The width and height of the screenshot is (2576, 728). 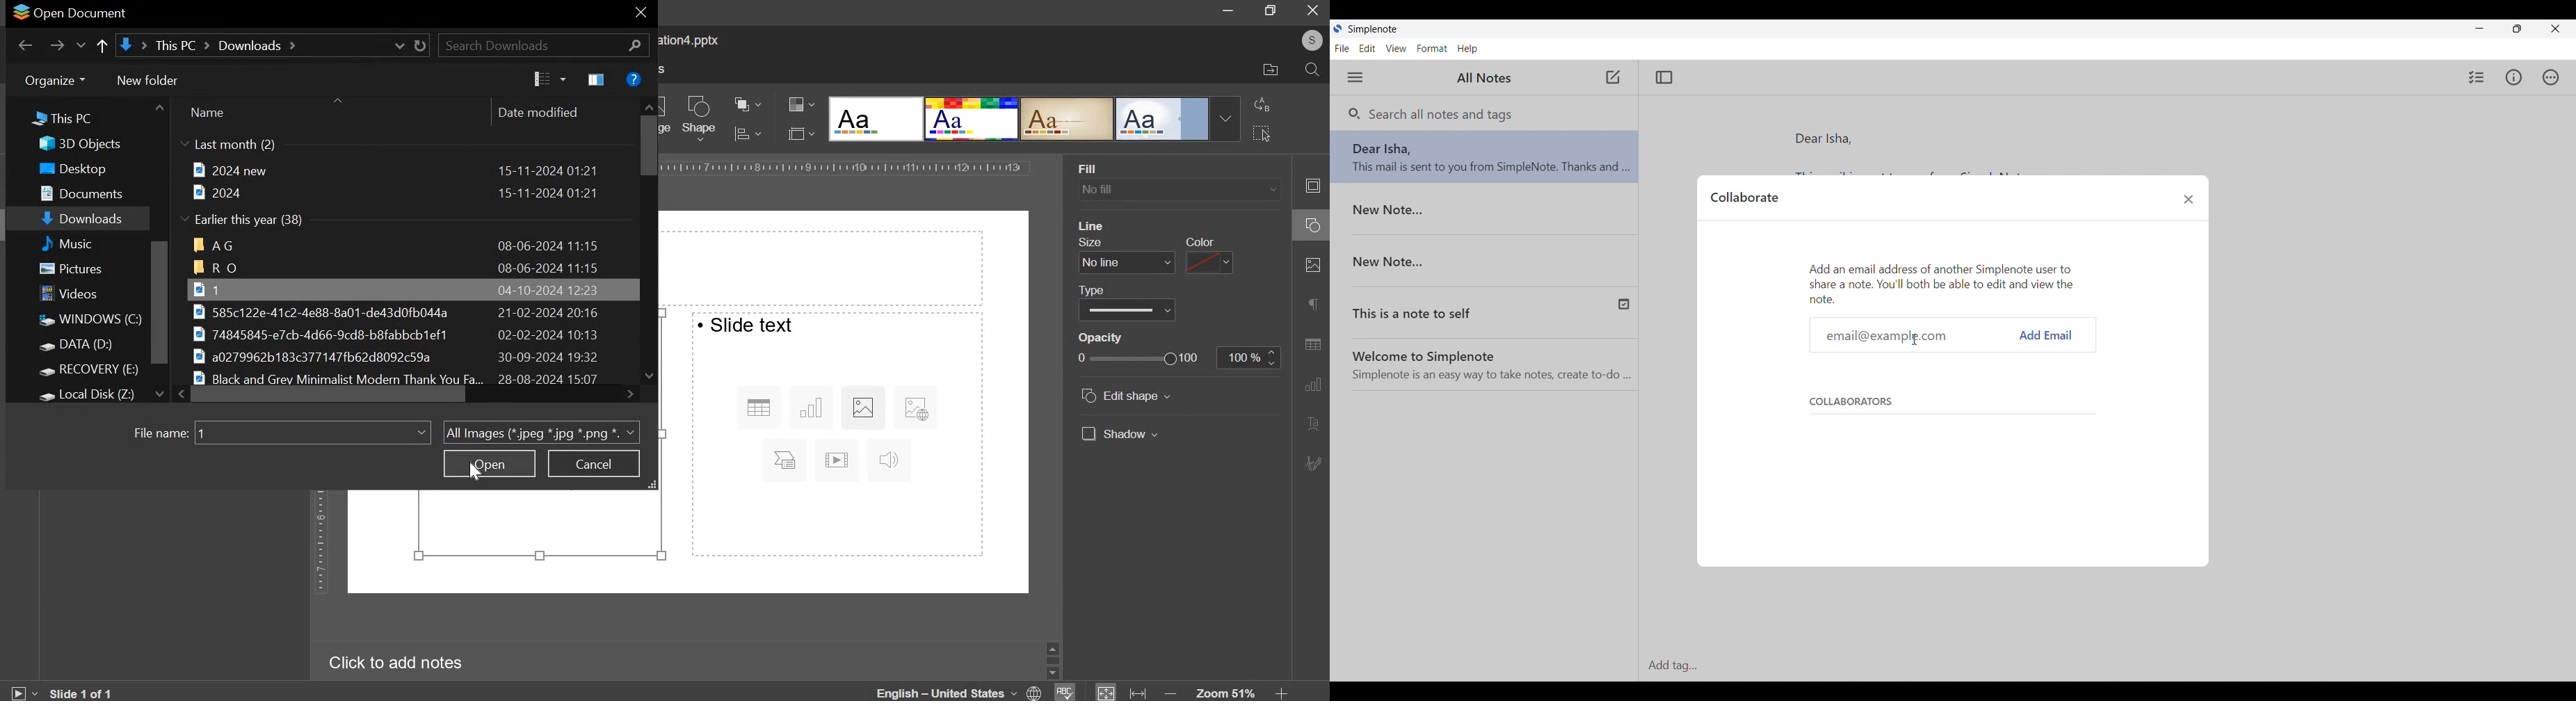 I want to click on image file, so click(x=410, y=334).